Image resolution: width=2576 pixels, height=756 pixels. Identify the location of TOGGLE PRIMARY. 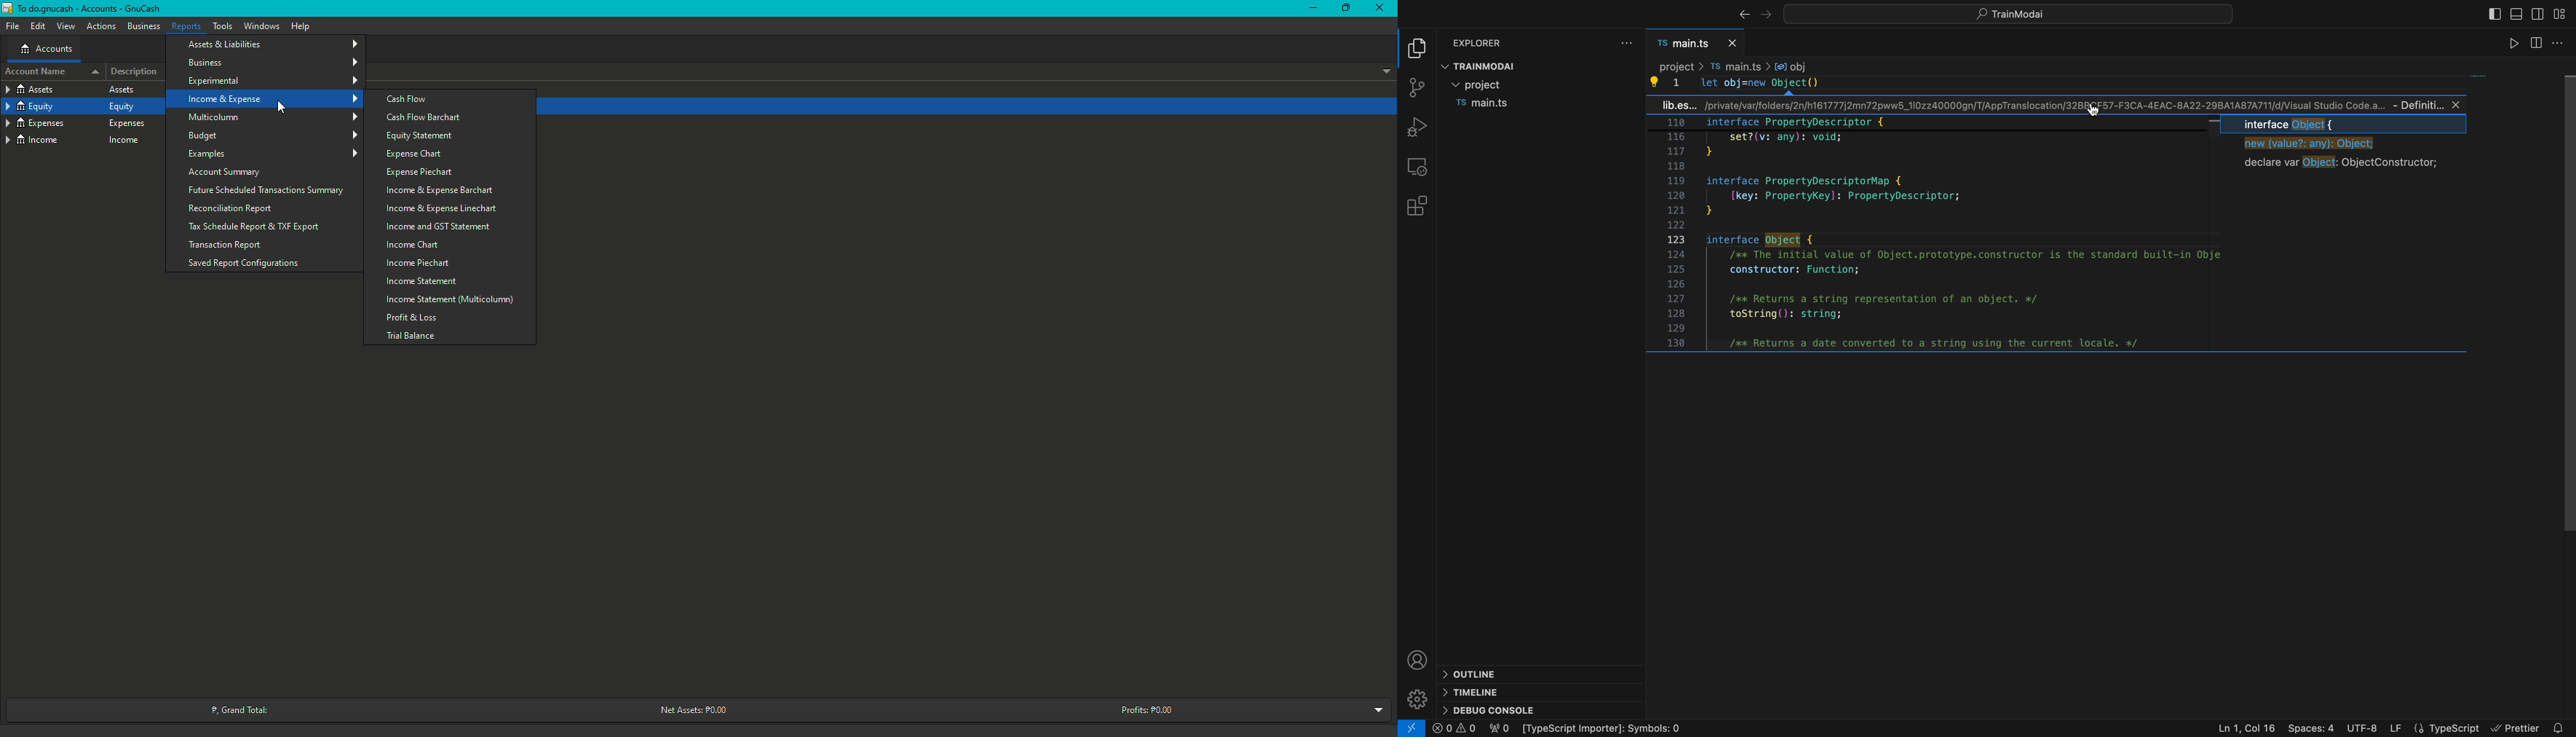
(2514, 18).